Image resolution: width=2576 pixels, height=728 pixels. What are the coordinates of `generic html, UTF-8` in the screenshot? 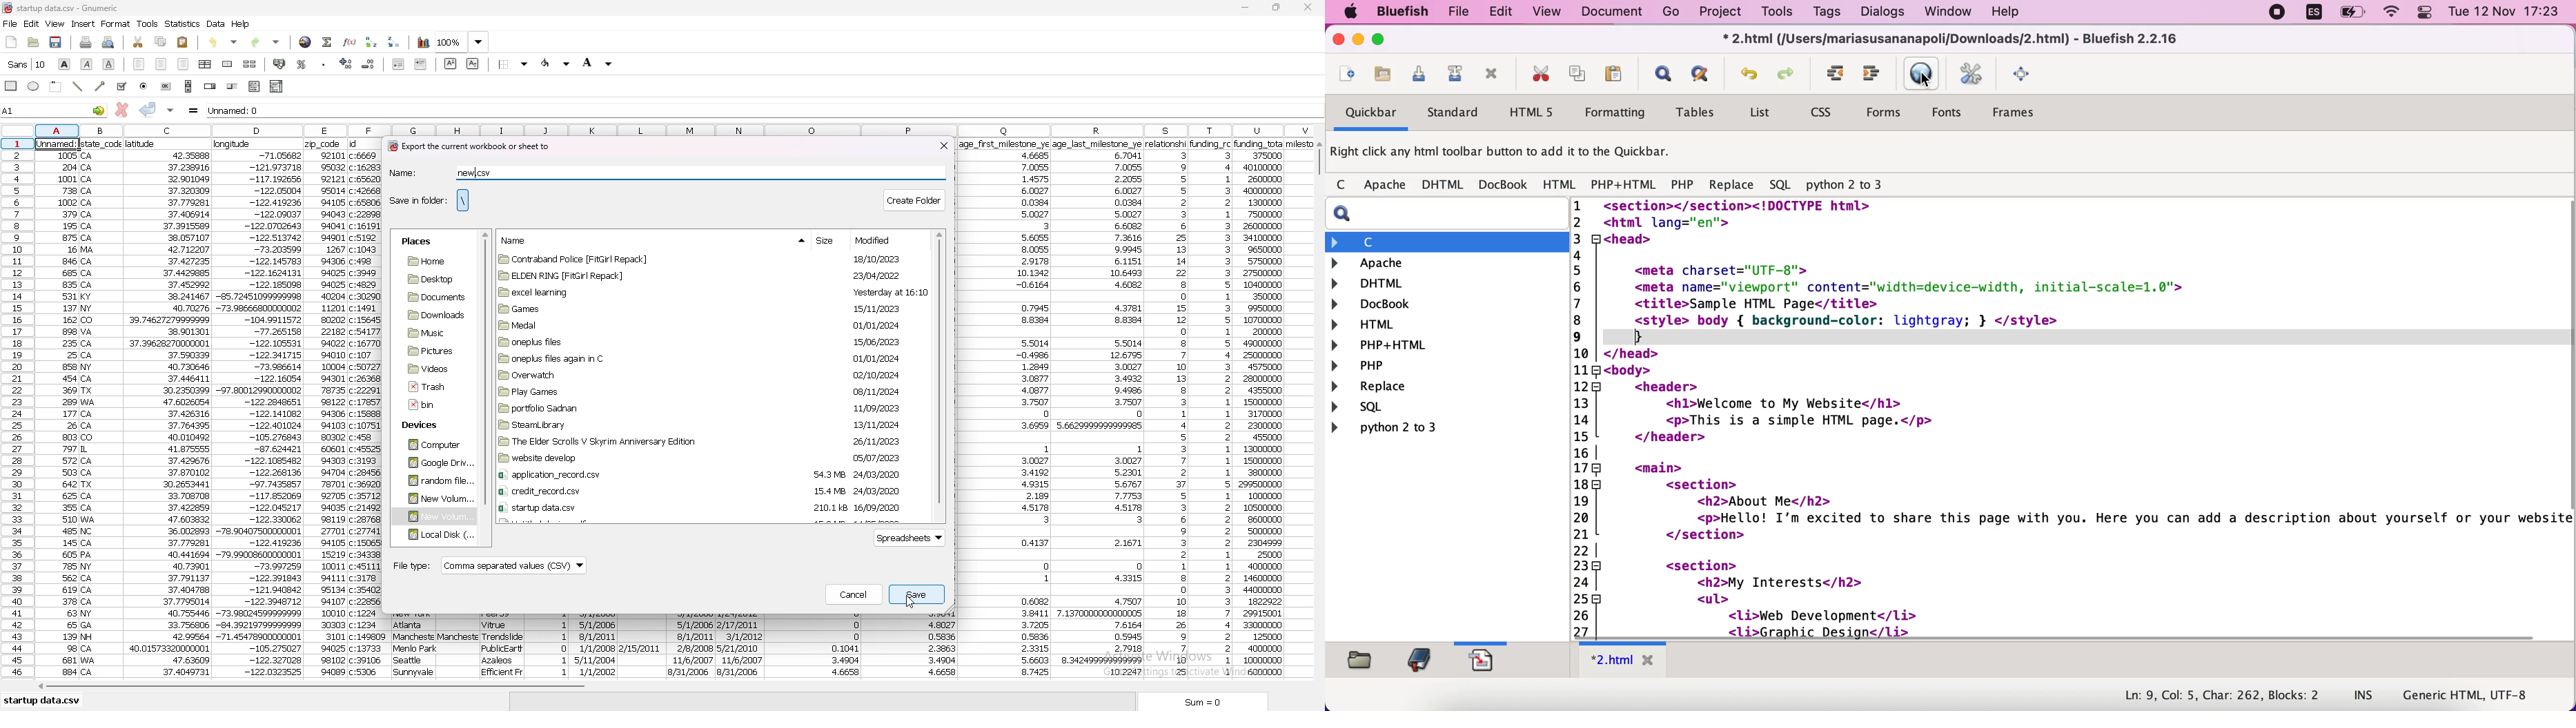 It's located at (2471, 696).